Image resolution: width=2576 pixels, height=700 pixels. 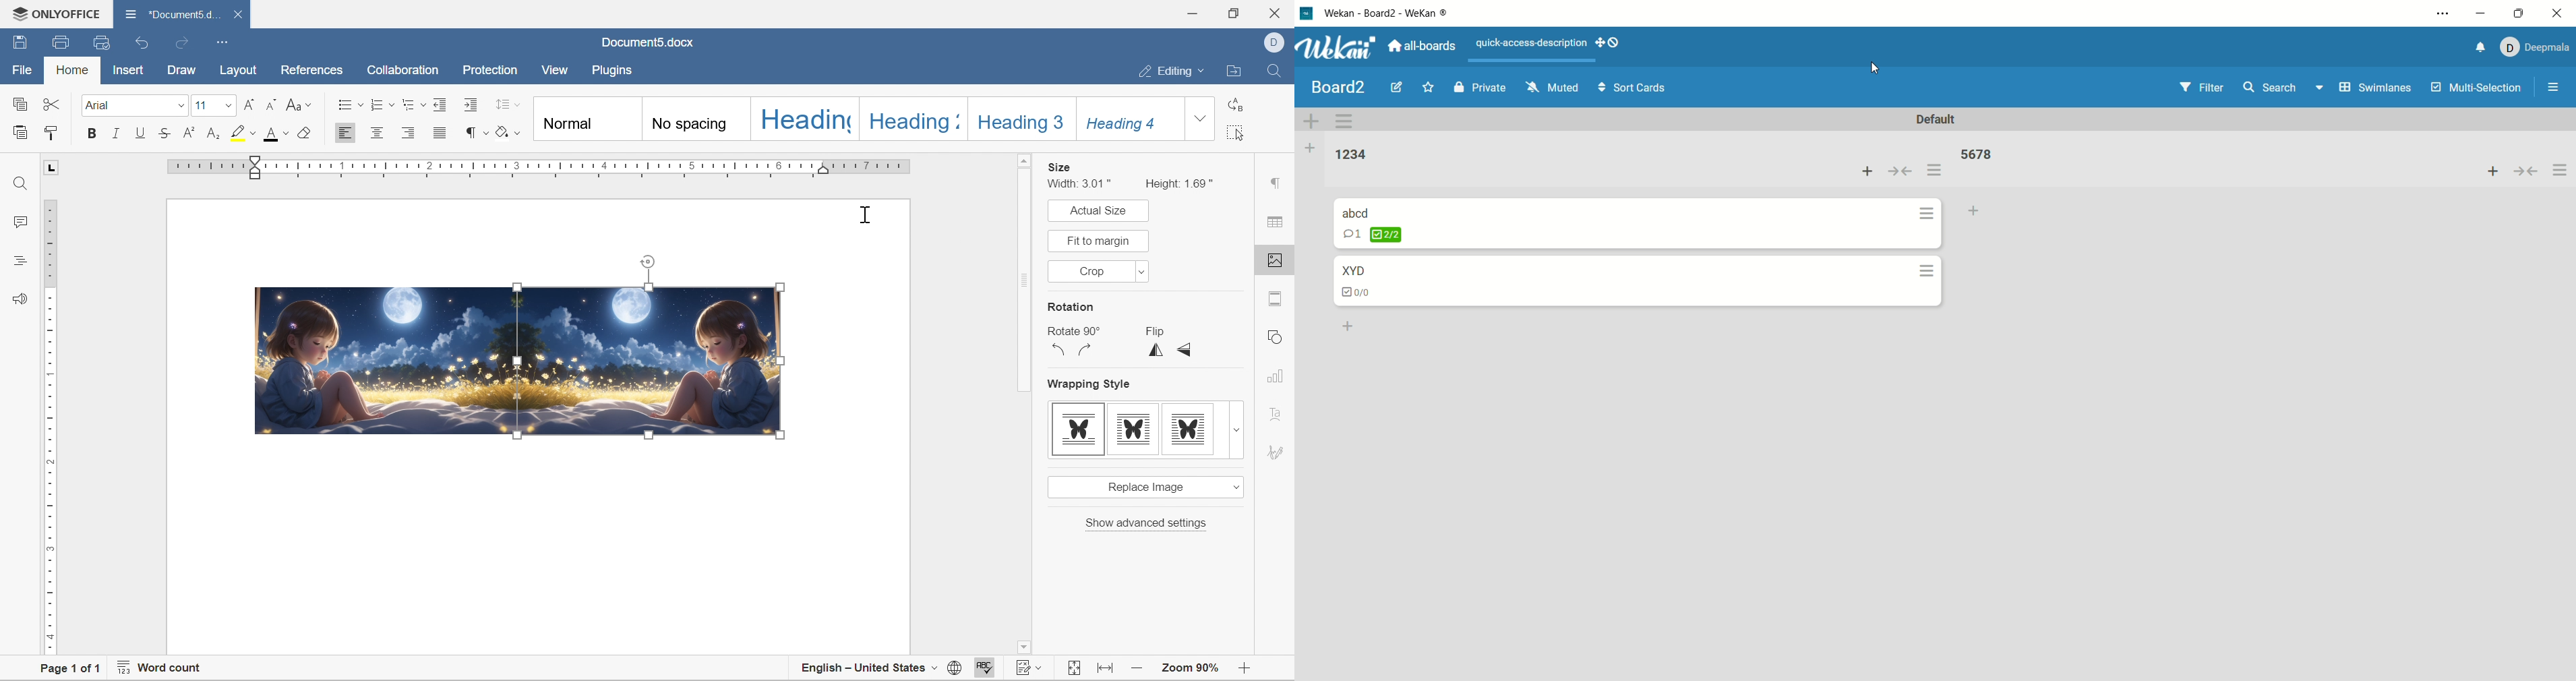 I want to click on fit to width, so click(x=1107, y=668).